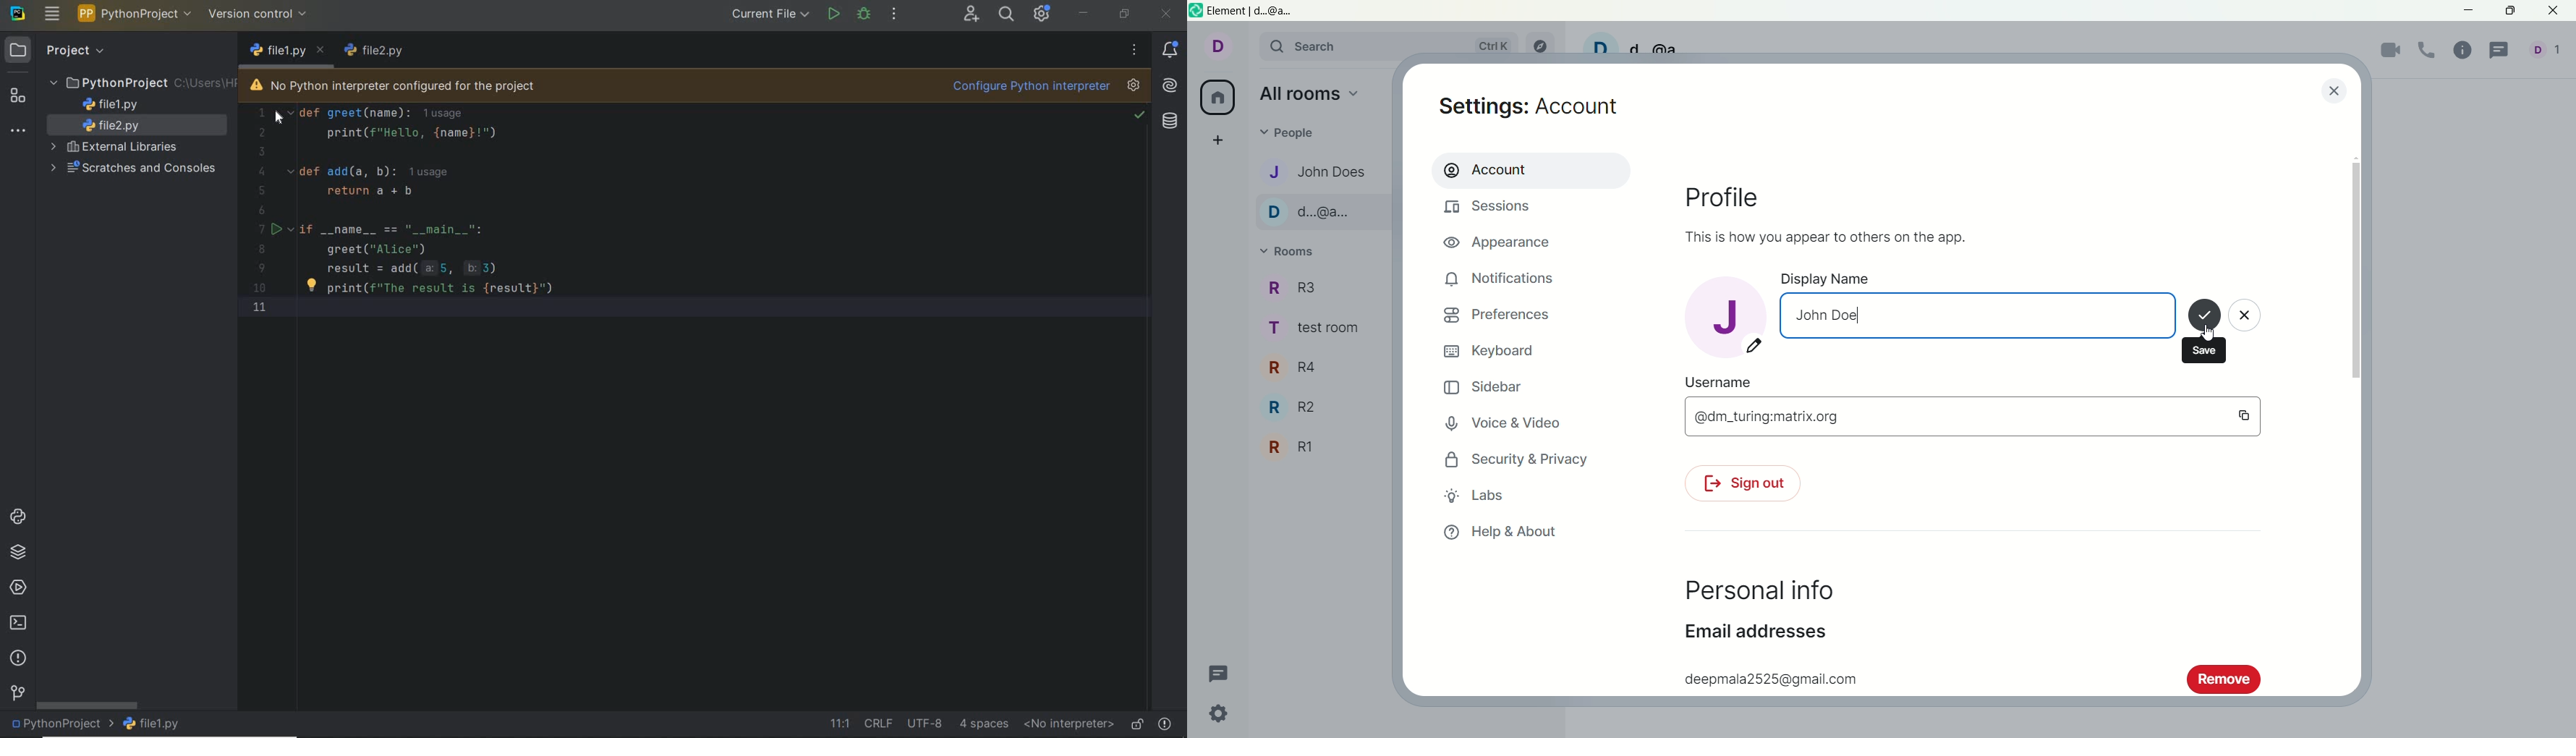 The width and height of the screenshot is (2576, 756). Describe the element at coordinates (16, 590) in the screenshot. I see `services` at that location.